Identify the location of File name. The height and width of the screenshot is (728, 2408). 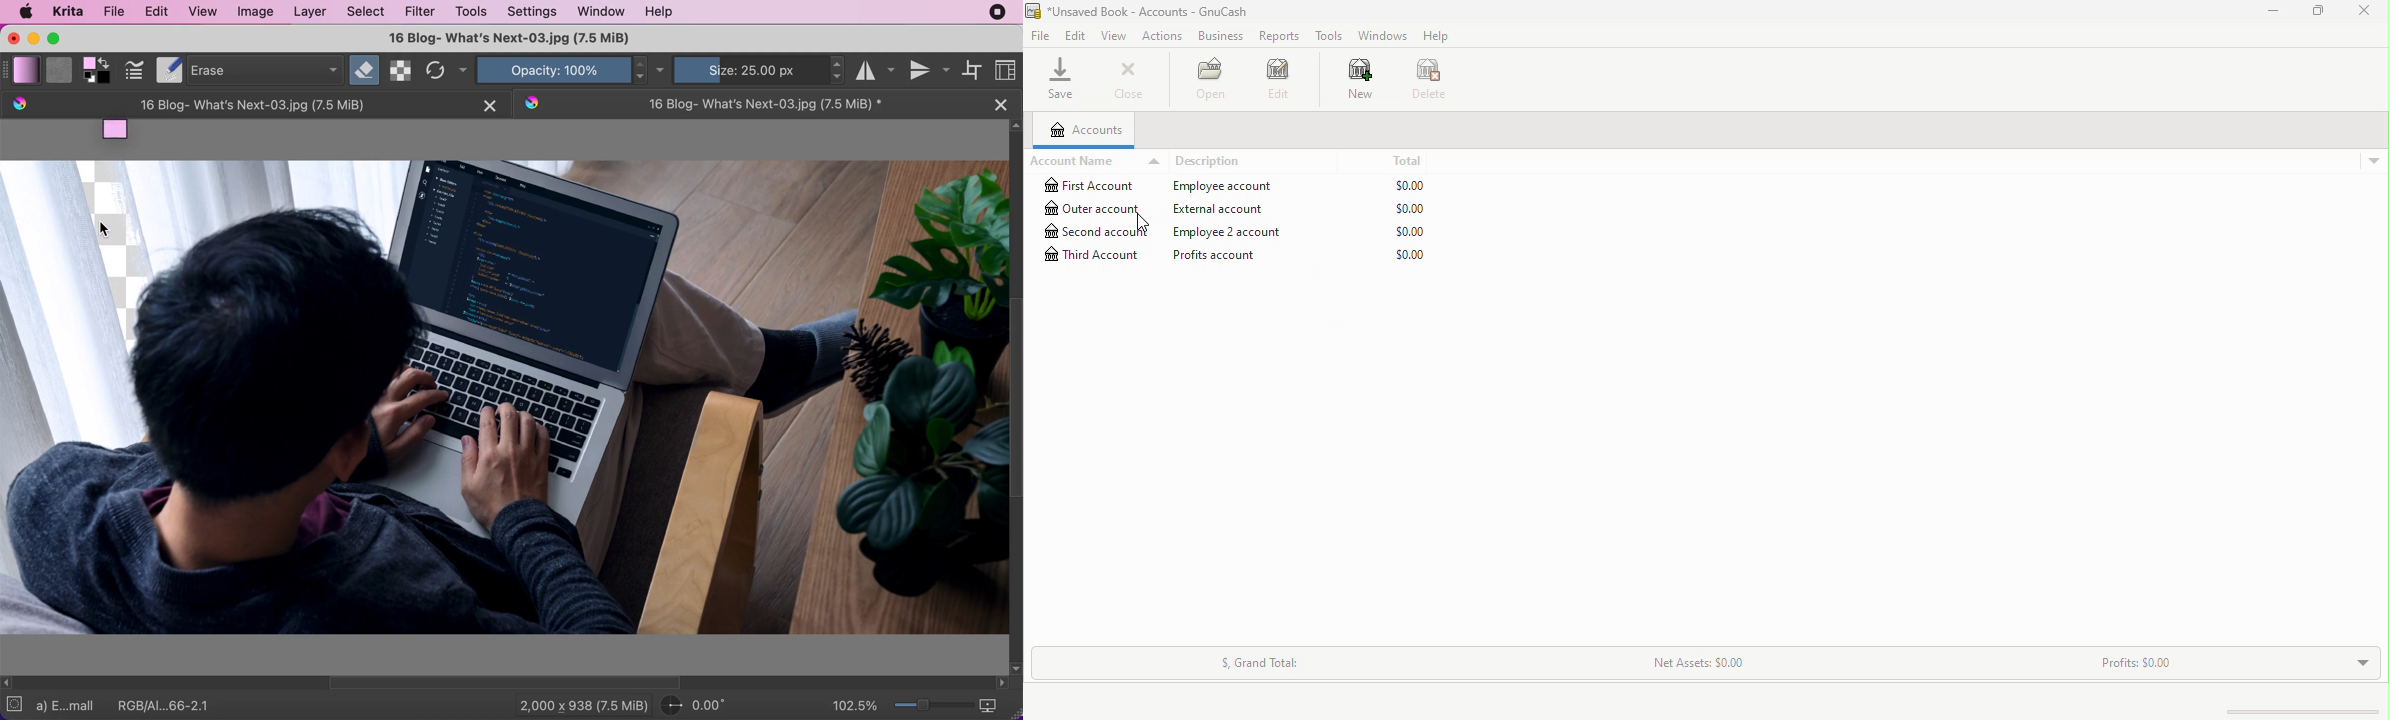
(1139, 11).